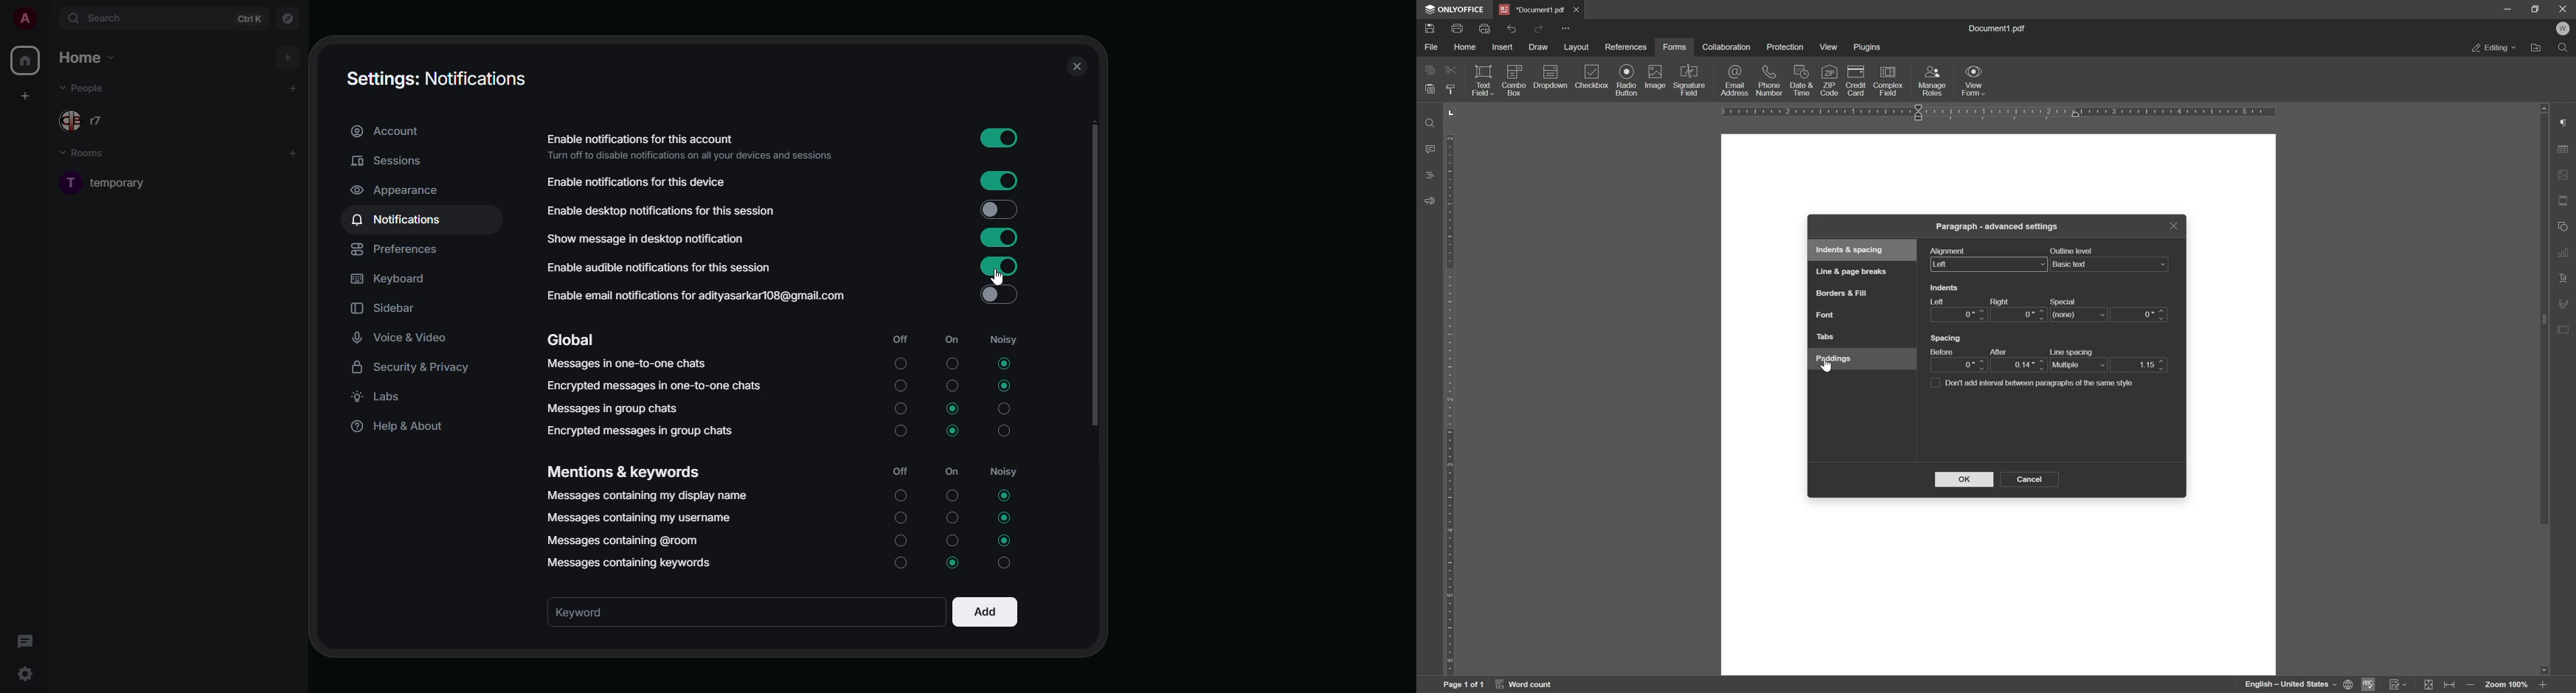 The image size is (2576, 700). I want to click on Cursor, so click(1829, 368).